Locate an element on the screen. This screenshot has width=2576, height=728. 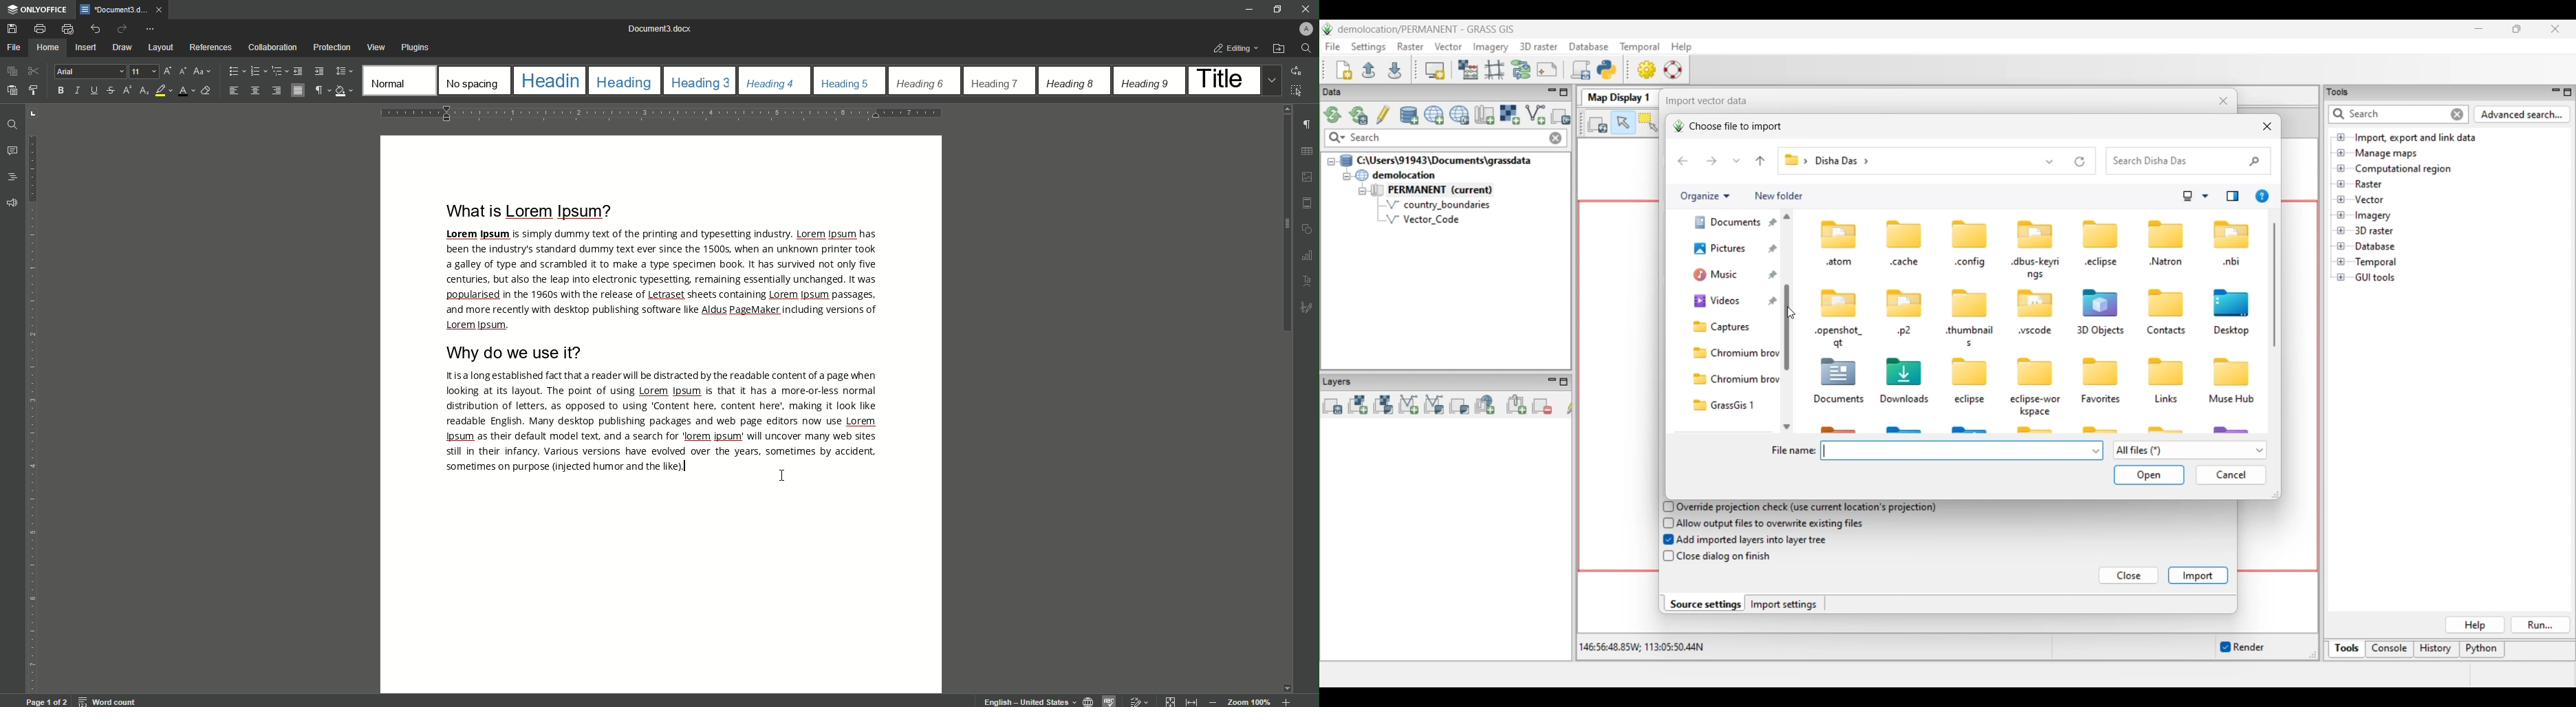
Cut is located at coordinates (33, 70).